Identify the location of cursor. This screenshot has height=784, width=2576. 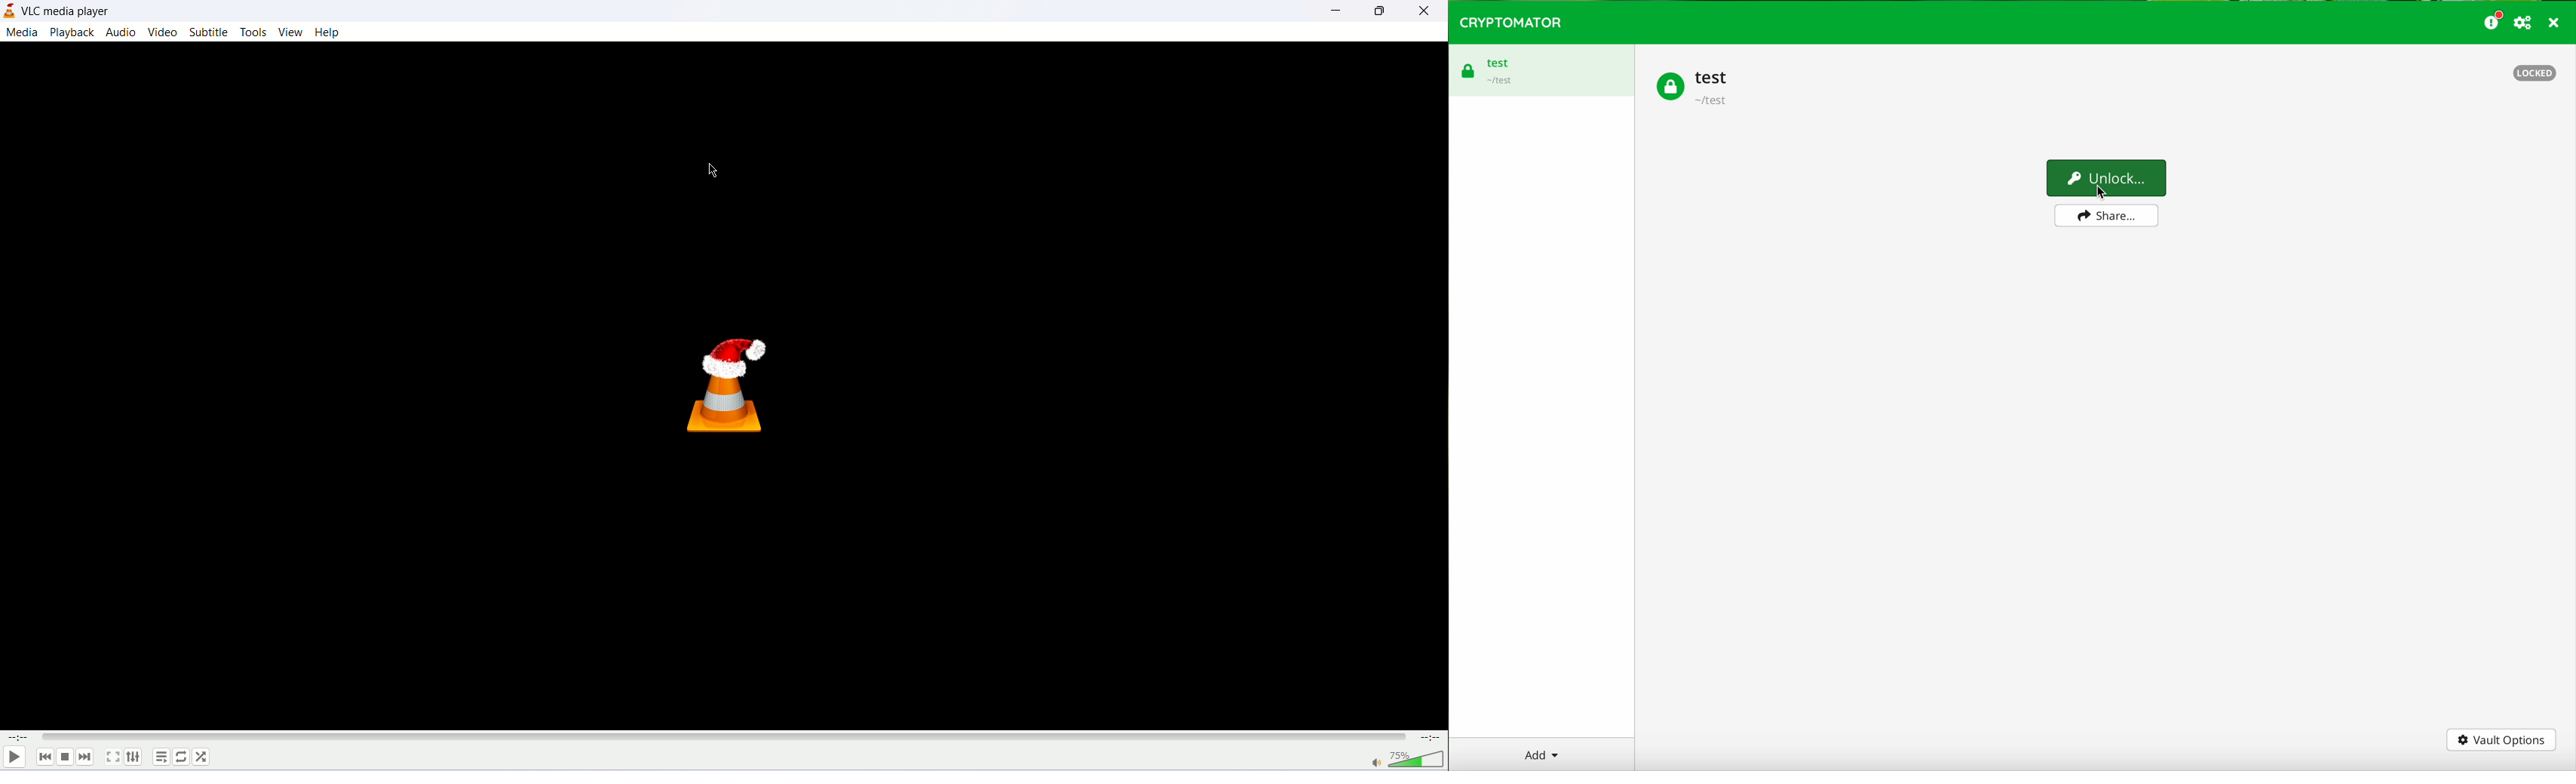
(2105, 195).